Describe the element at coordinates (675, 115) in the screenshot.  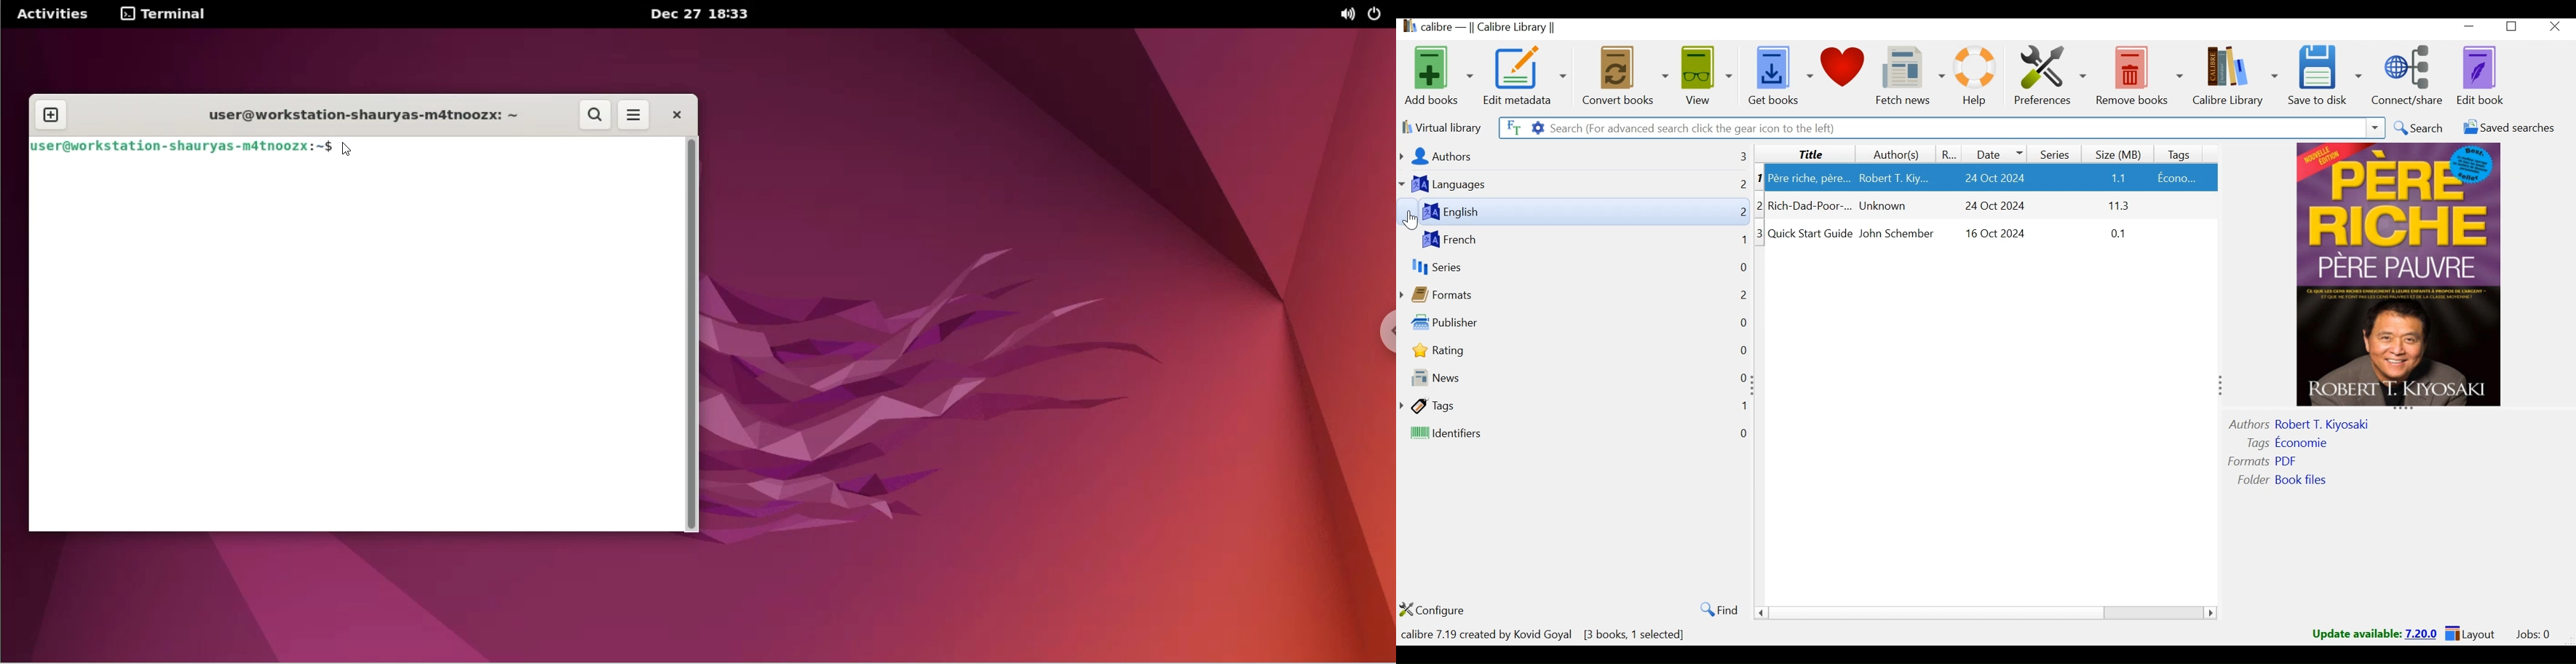
I see `close` at that location.